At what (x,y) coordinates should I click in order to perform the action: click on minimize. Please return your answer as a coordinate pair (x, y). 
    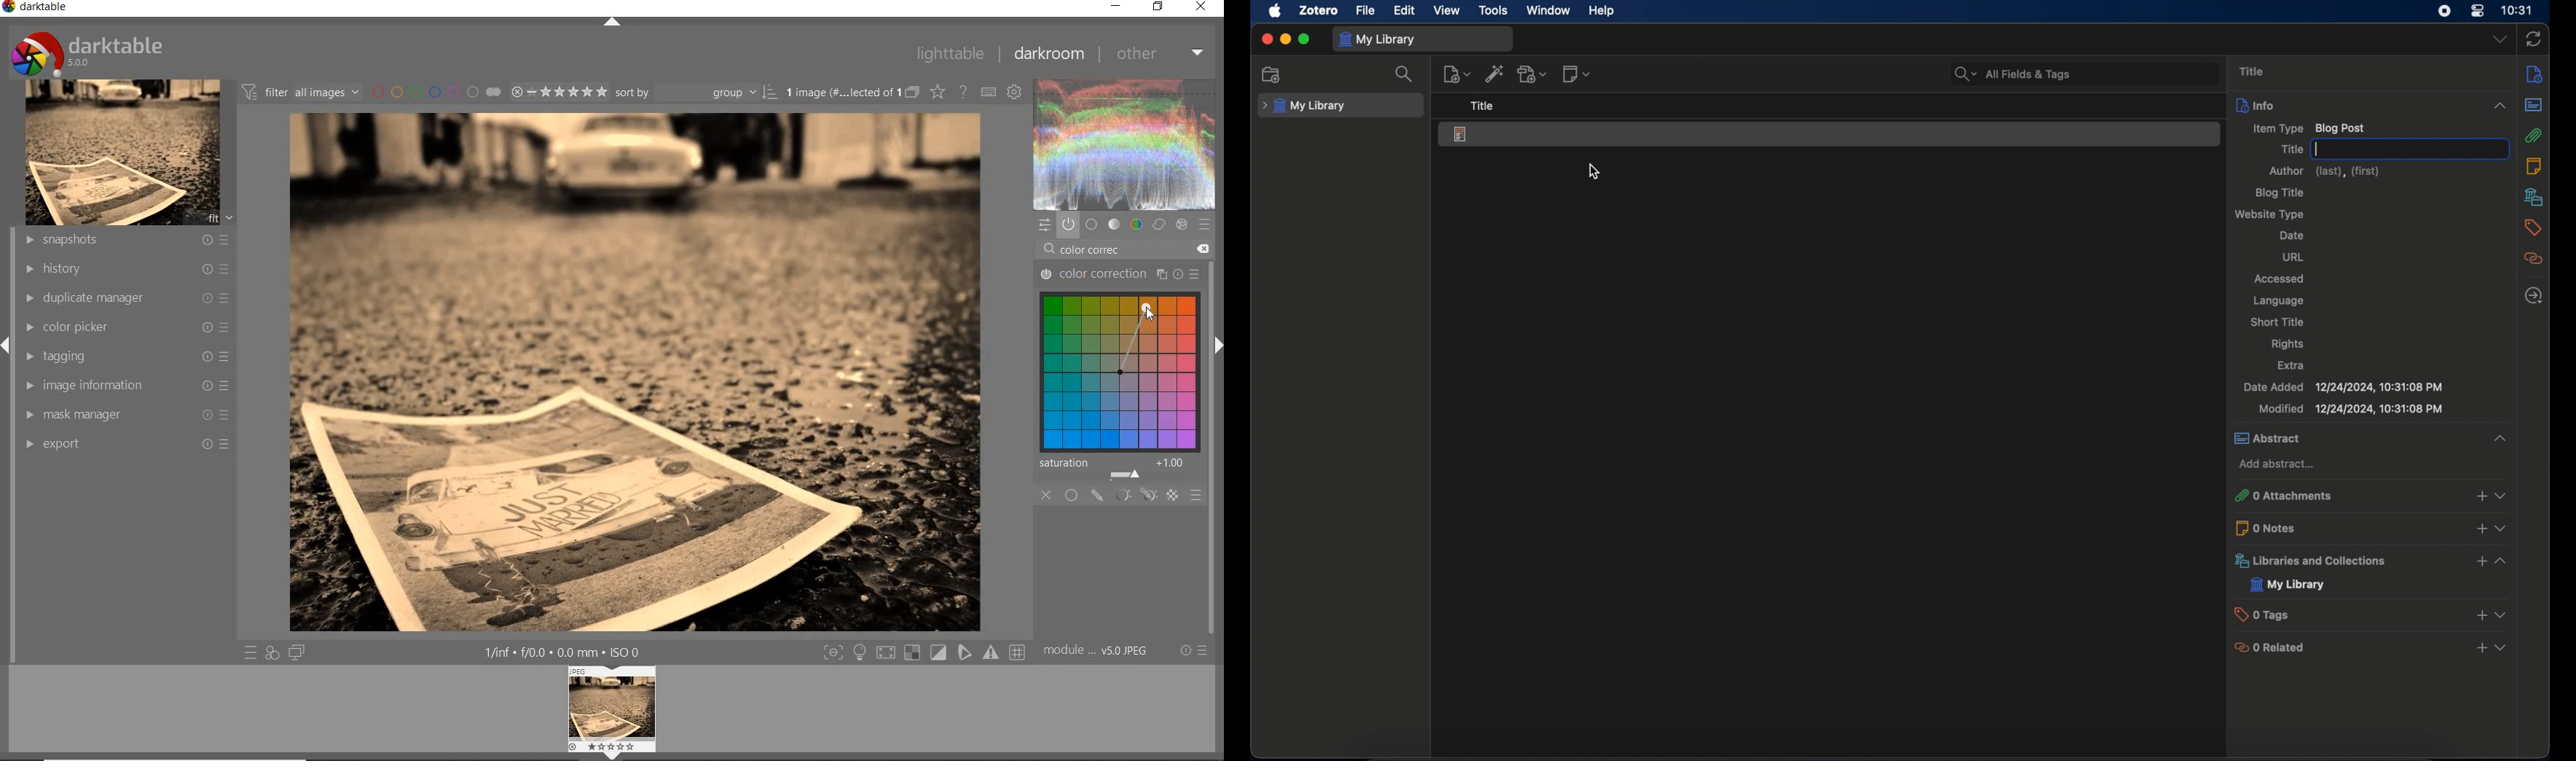
    Looking at the image, I should click on (1284, 40).